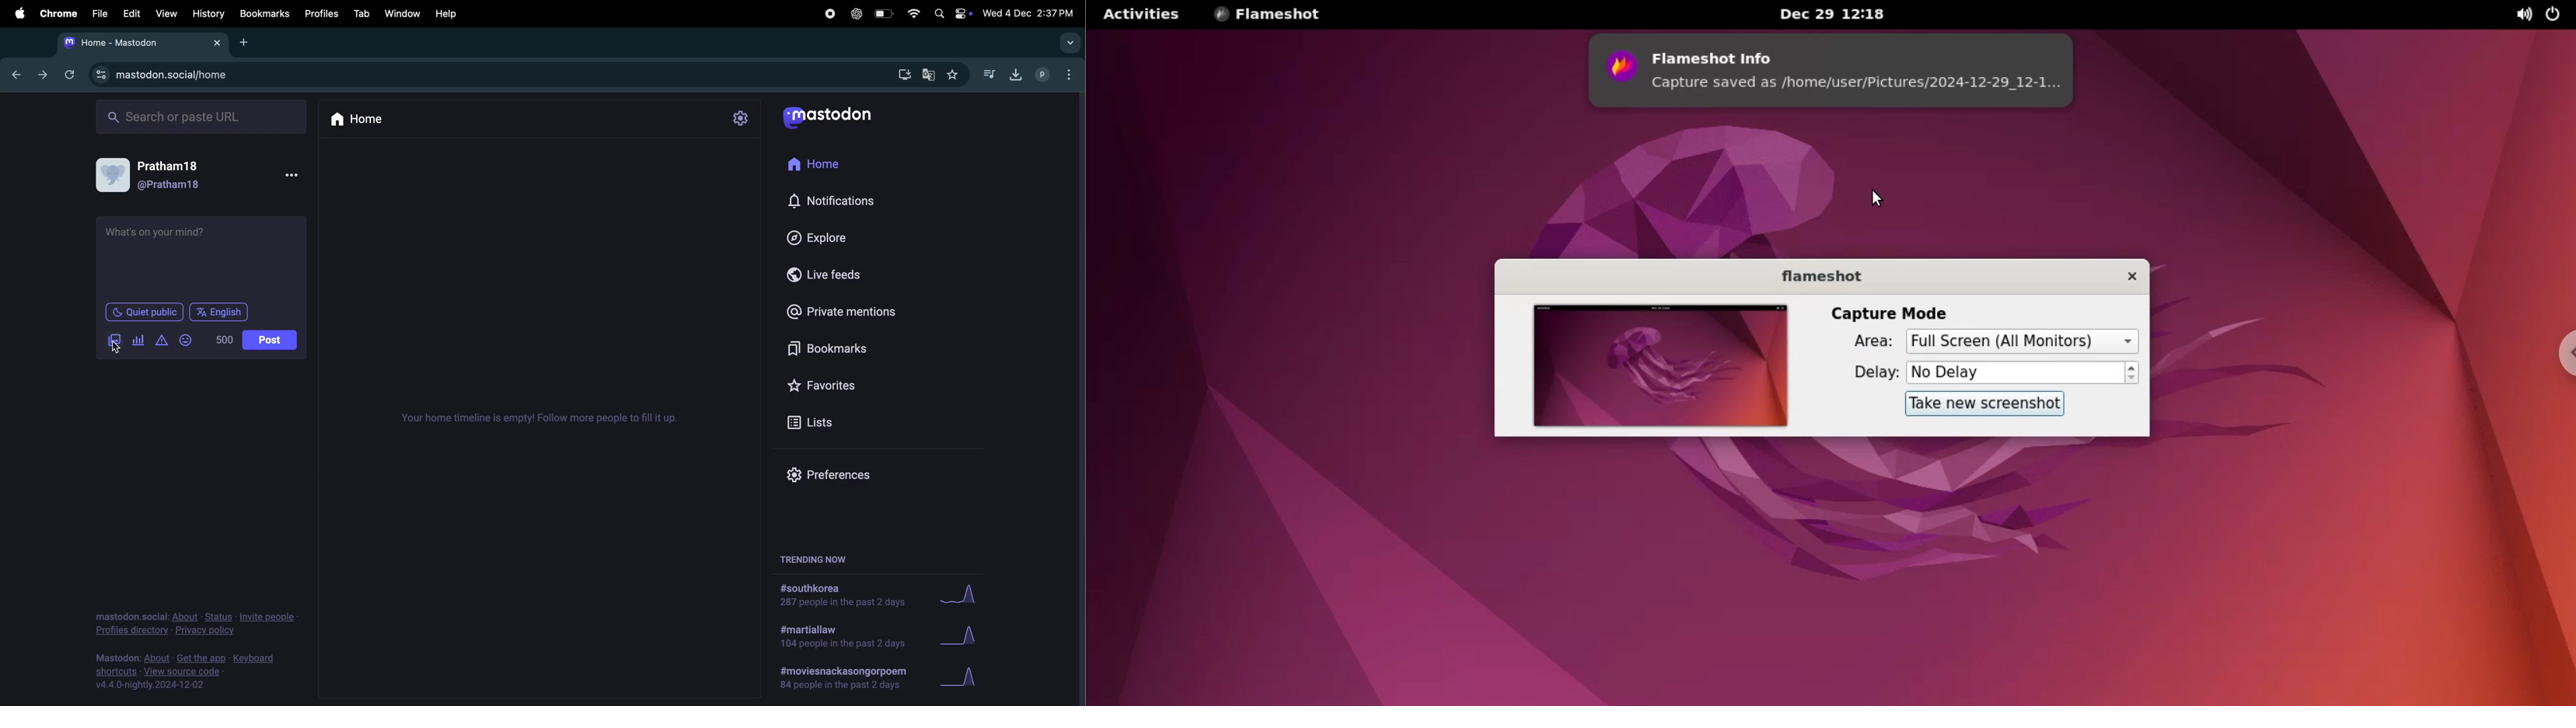 Image resolution: width=2576 pixels, height=728 pixels. What do you see at coordinates (197, 622) in the screenshot?
I see `privacy policiy` at bounding box center [197, 622].